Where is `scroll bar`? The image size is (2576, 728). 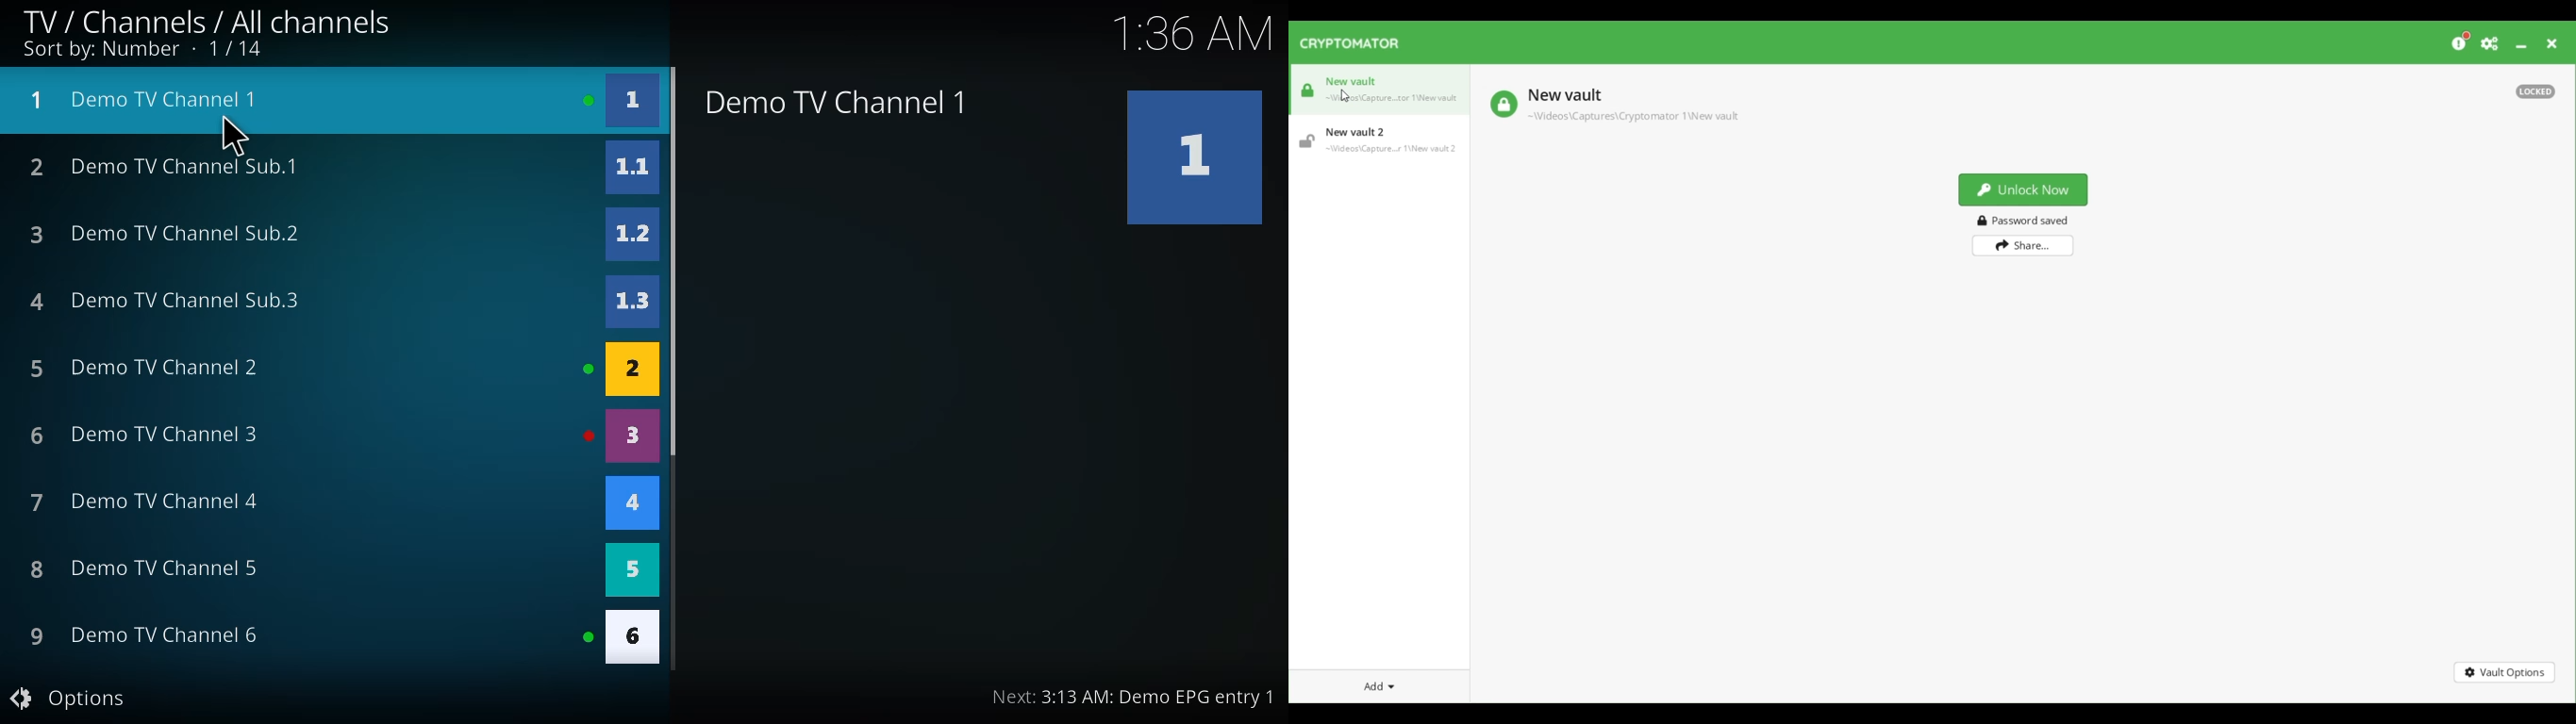
scroll bar is located at coordinates (673, 259).